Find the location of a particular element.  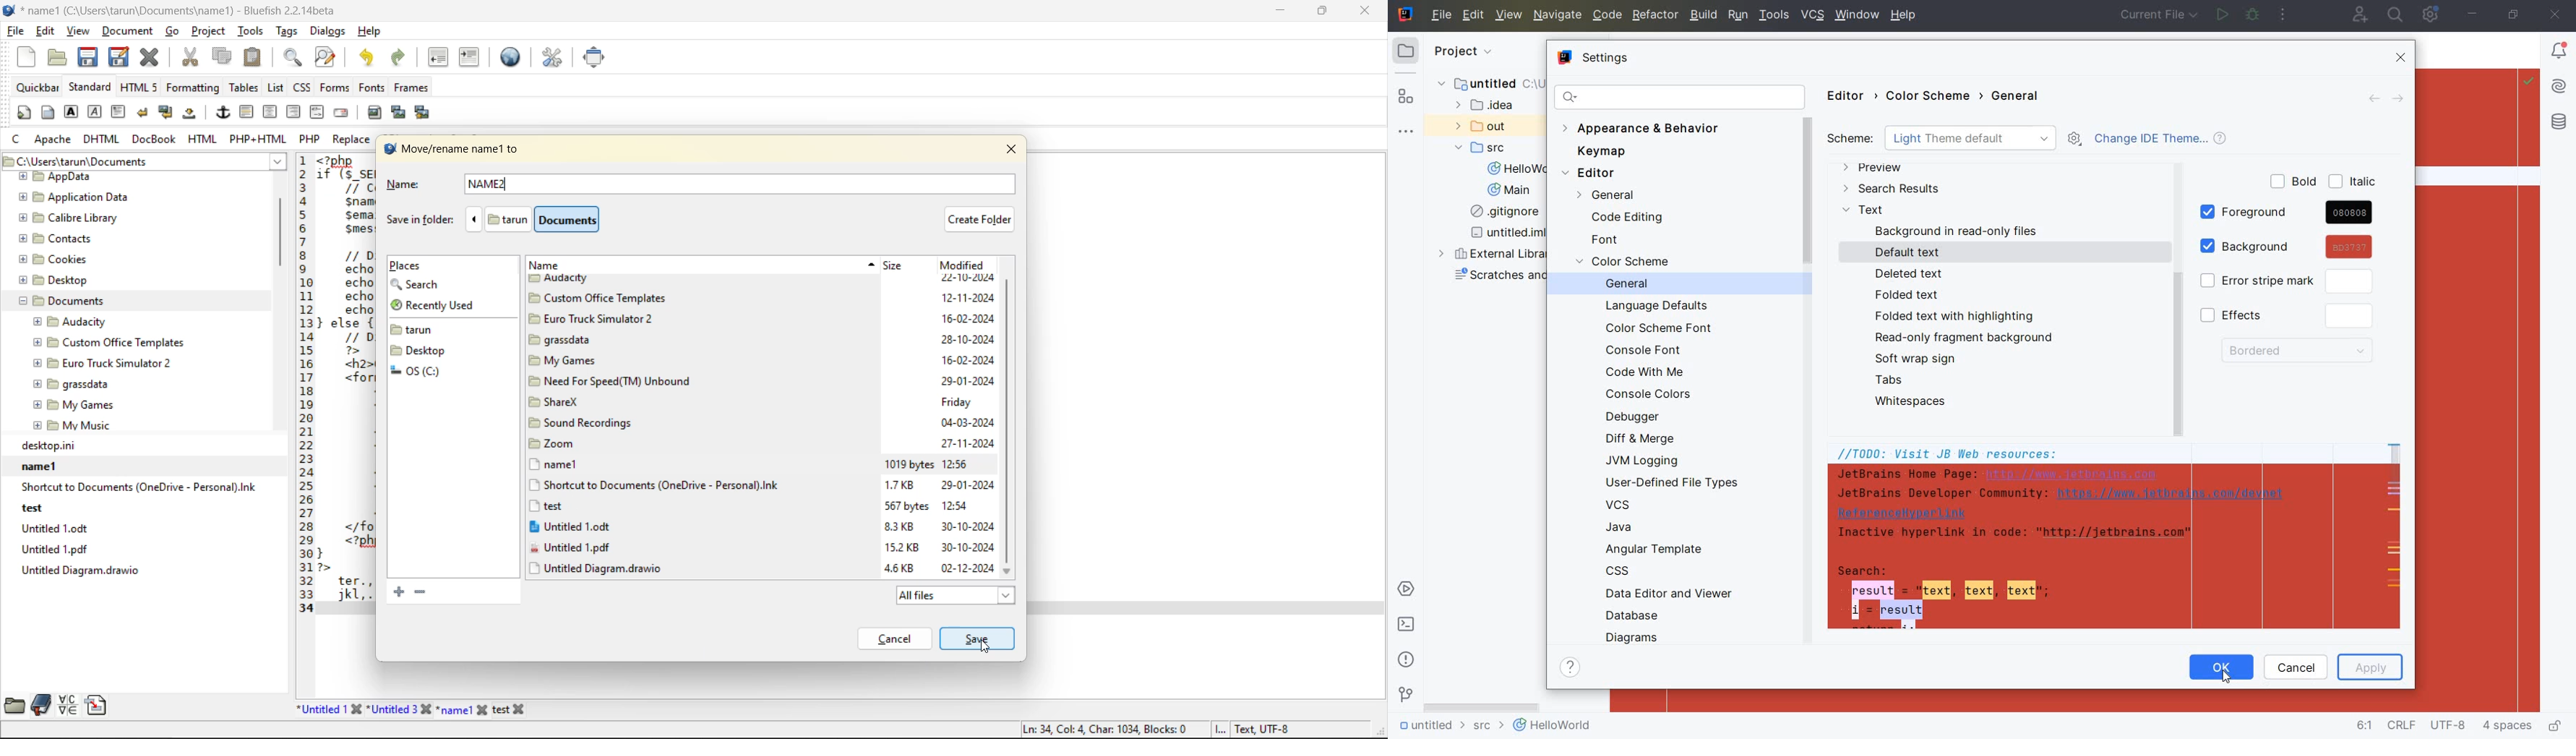

tags is located at coordinates (287, 30).